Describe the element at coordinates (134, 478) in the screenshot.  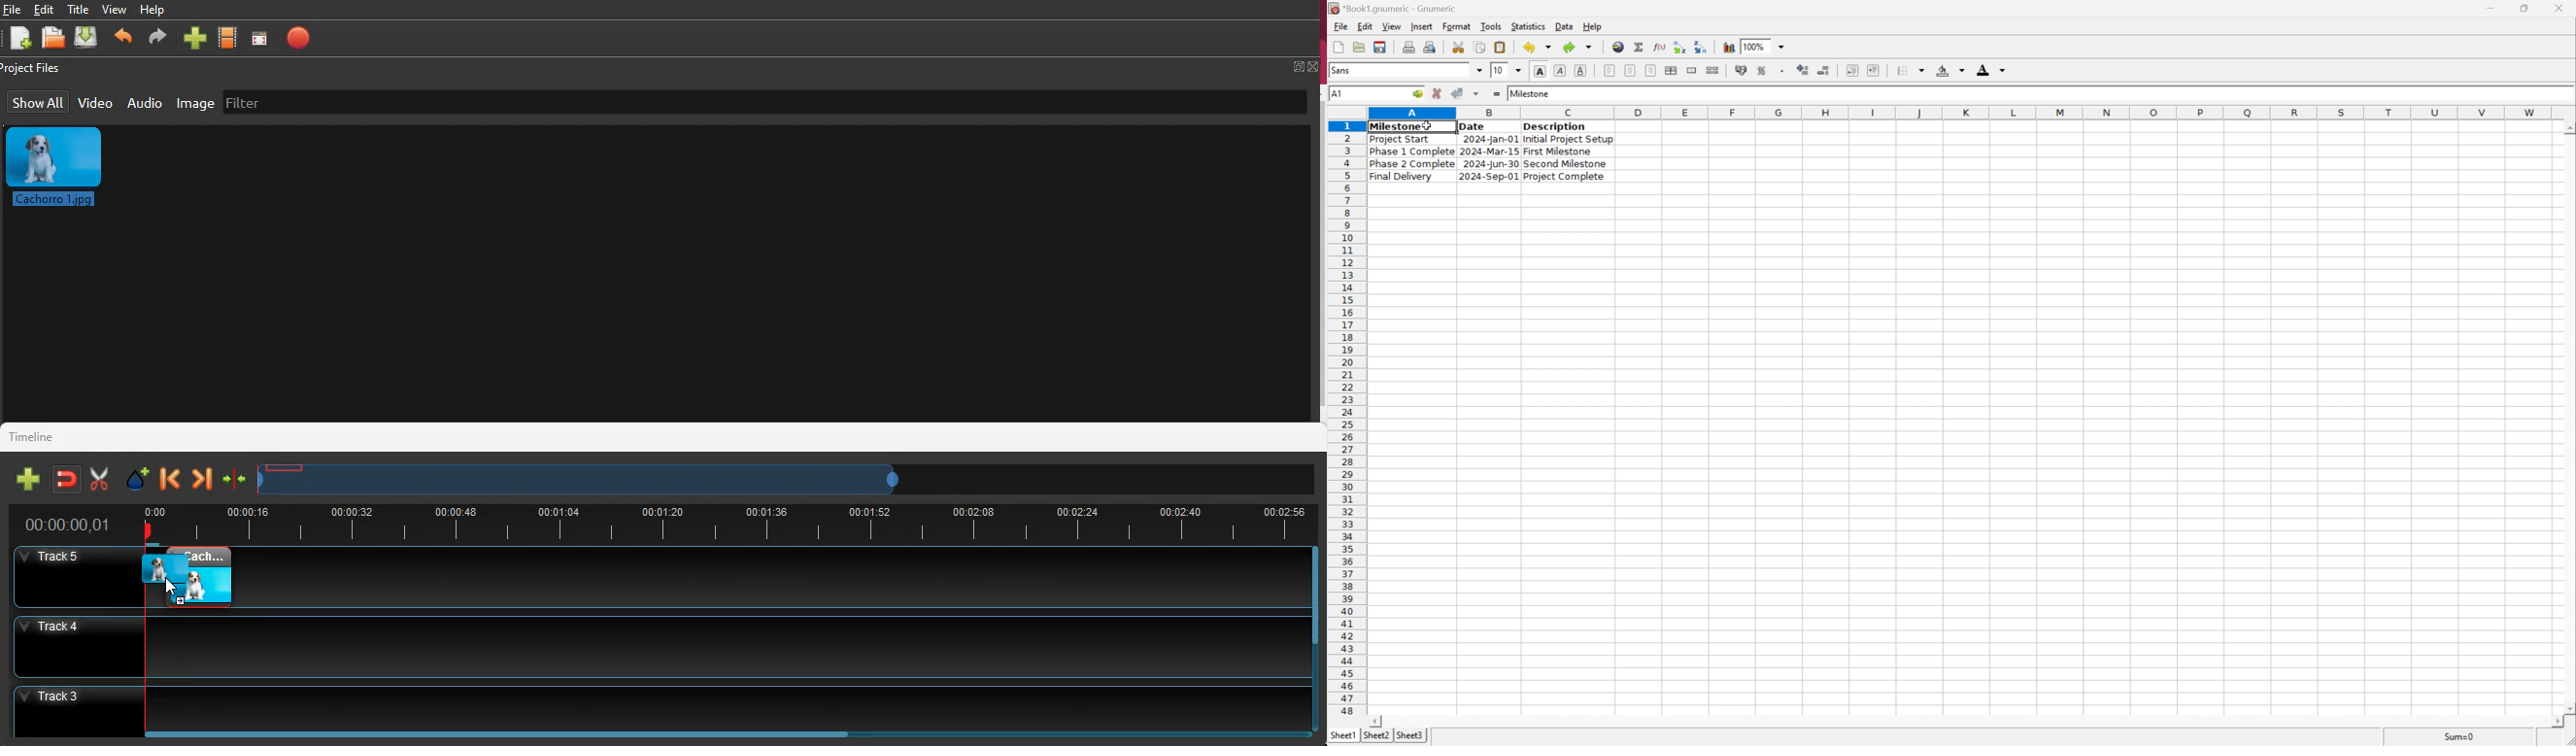
I see `effect` at that location.